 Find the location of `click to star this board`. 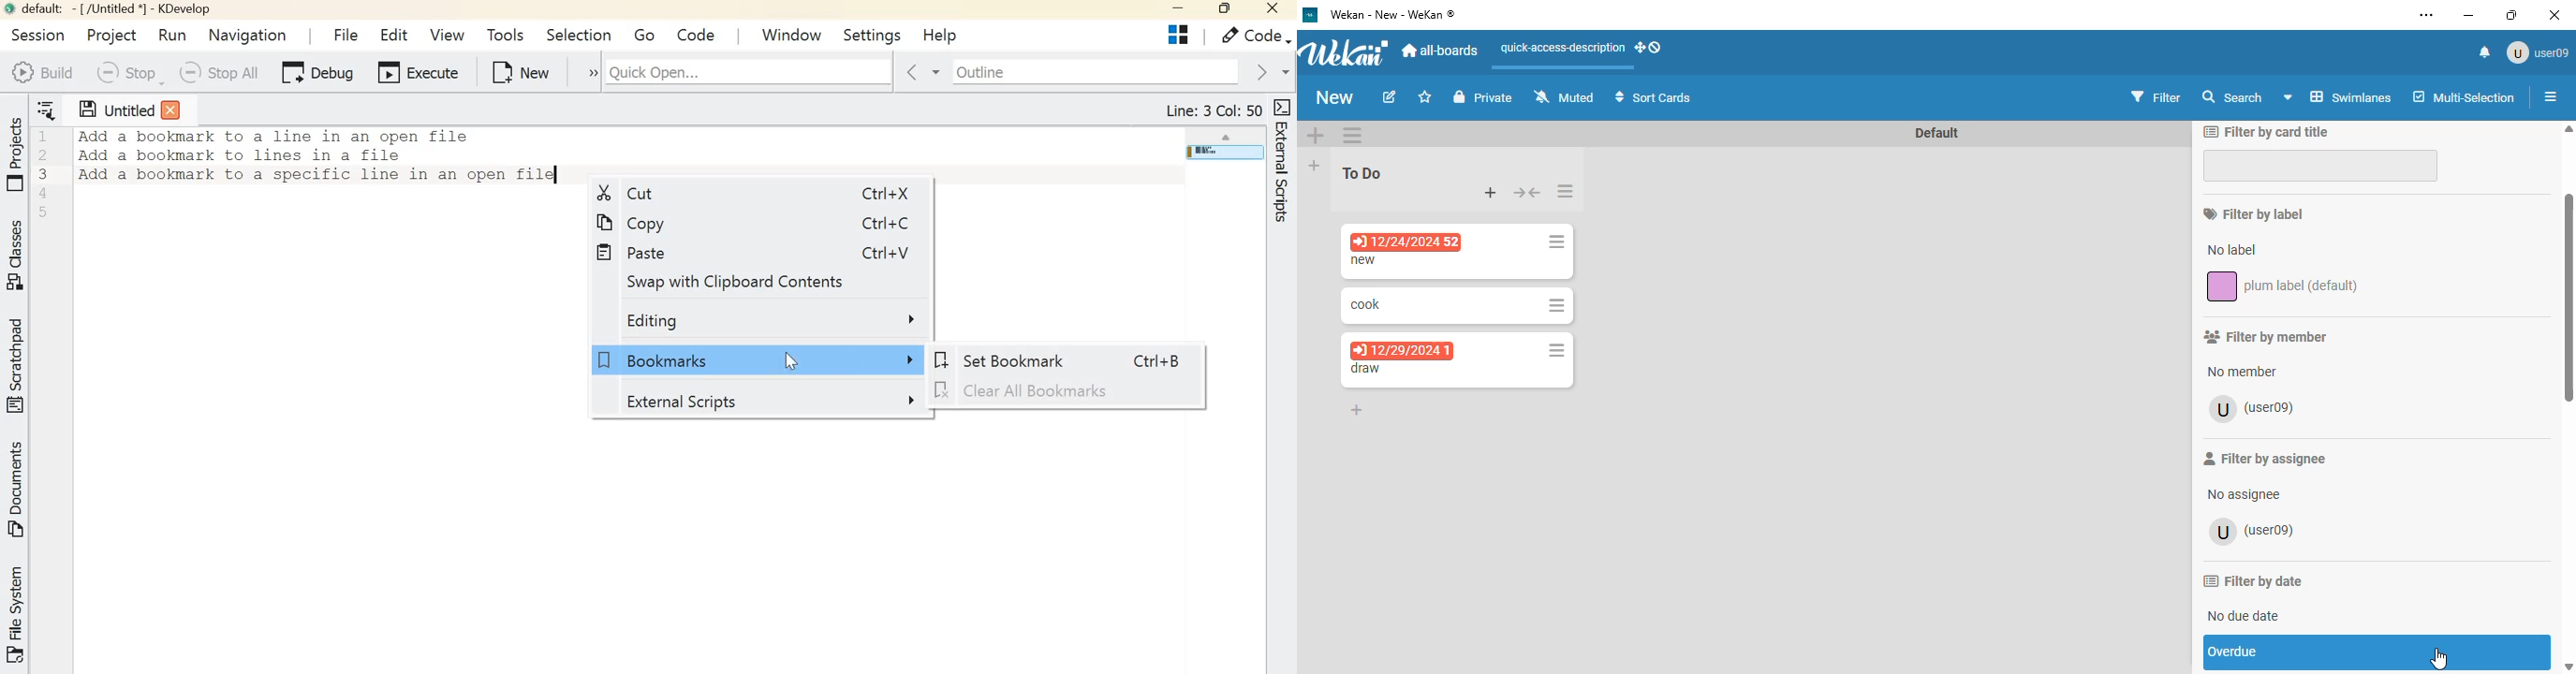

click to star this board is located at coordinates (1425, 96).